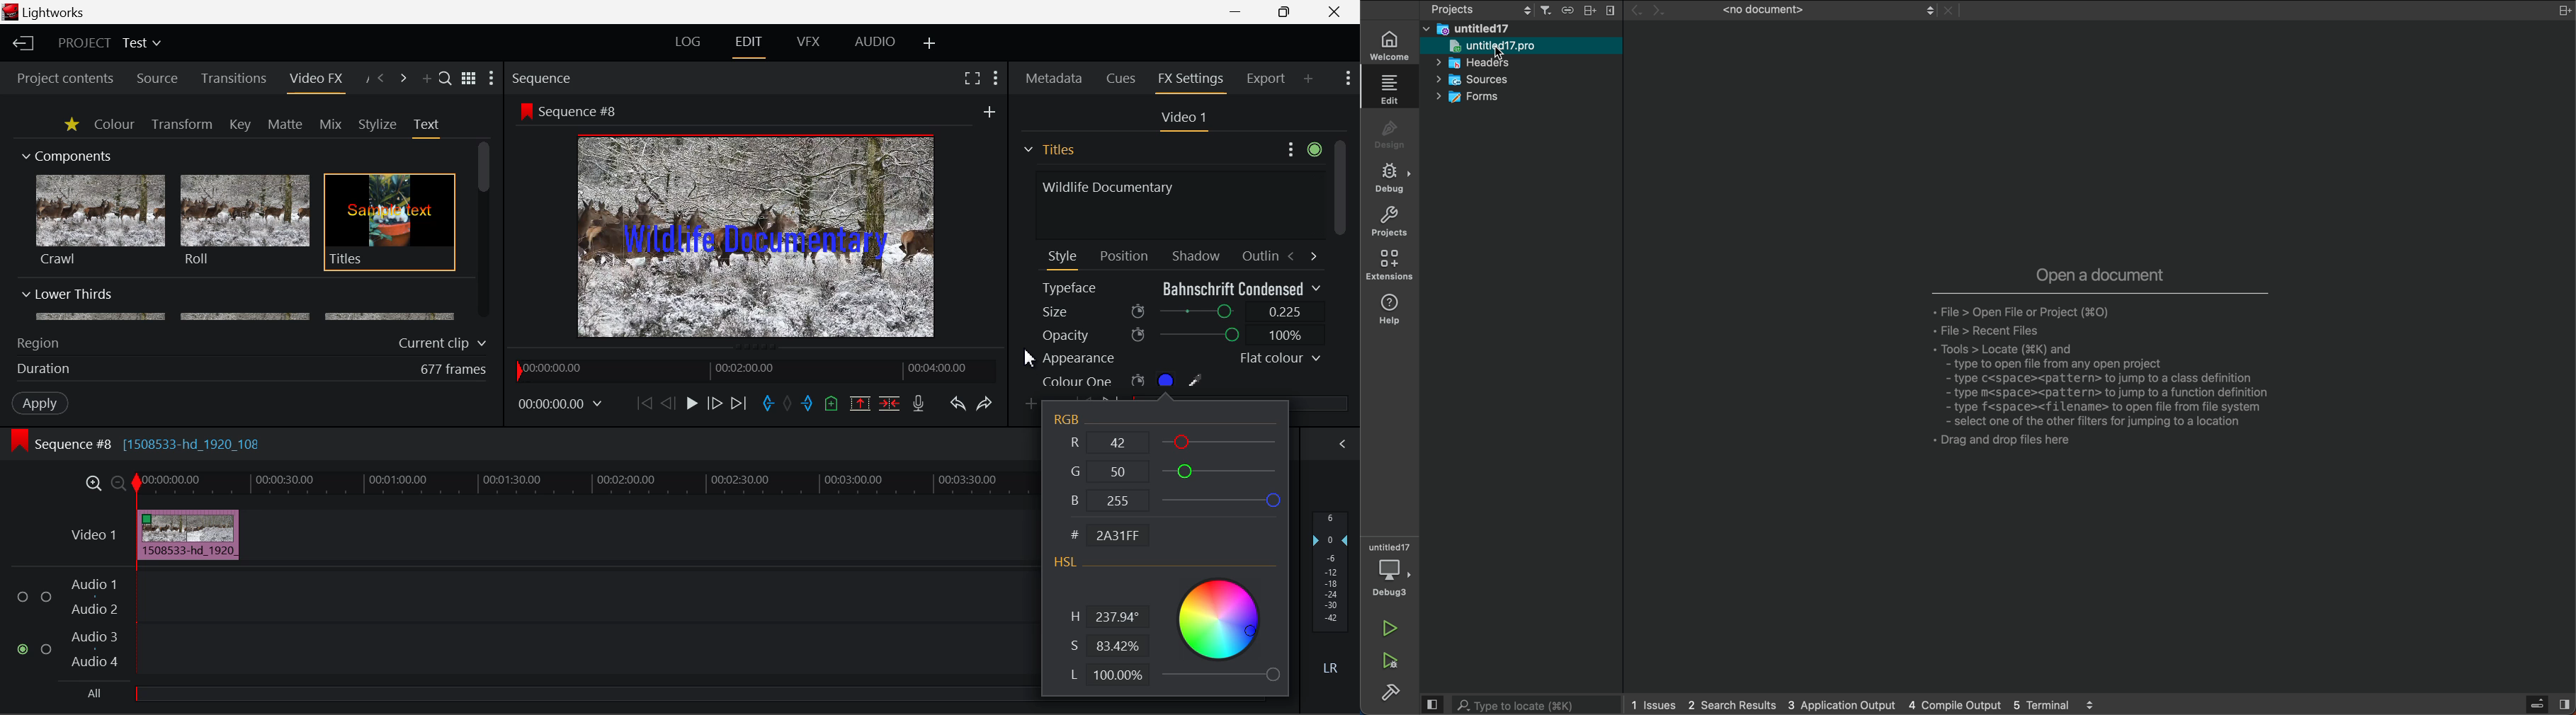 This screenshot has height=728, width=2576. I want to click on Redo, so click(986, 404).